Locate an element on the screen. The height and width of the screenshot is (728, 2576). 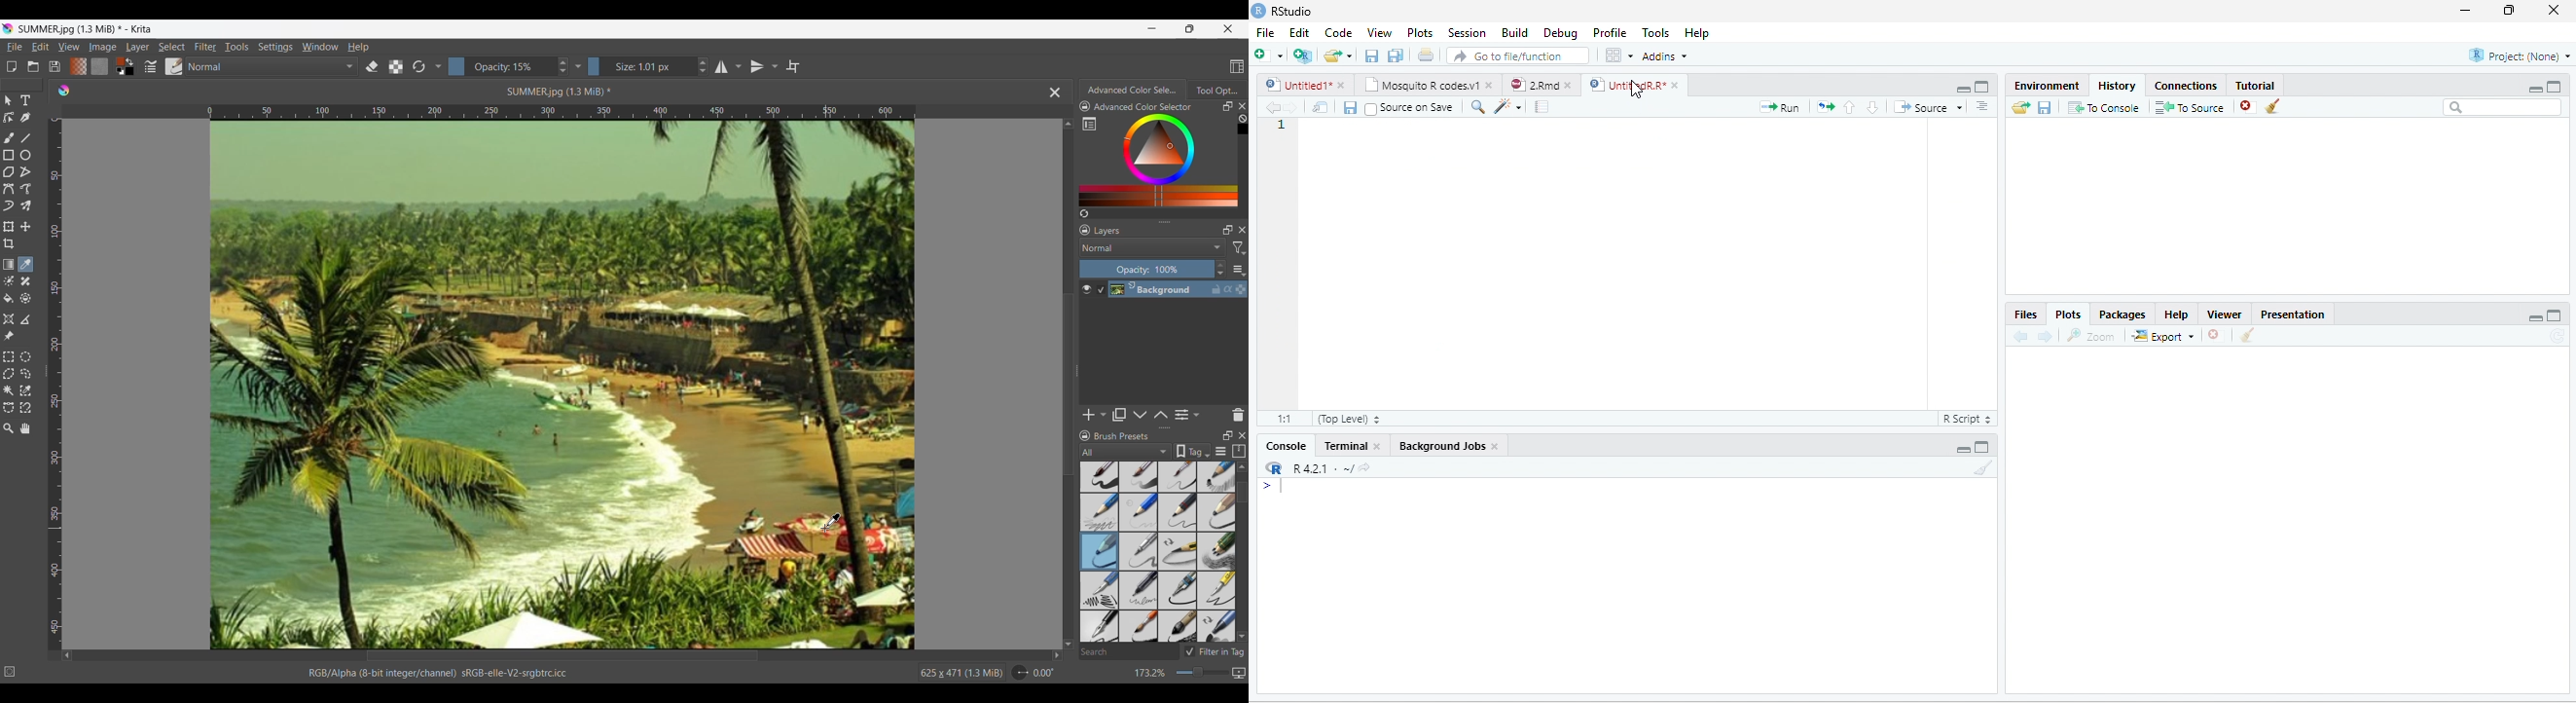
R Script is located at coordinates (1969, 419).